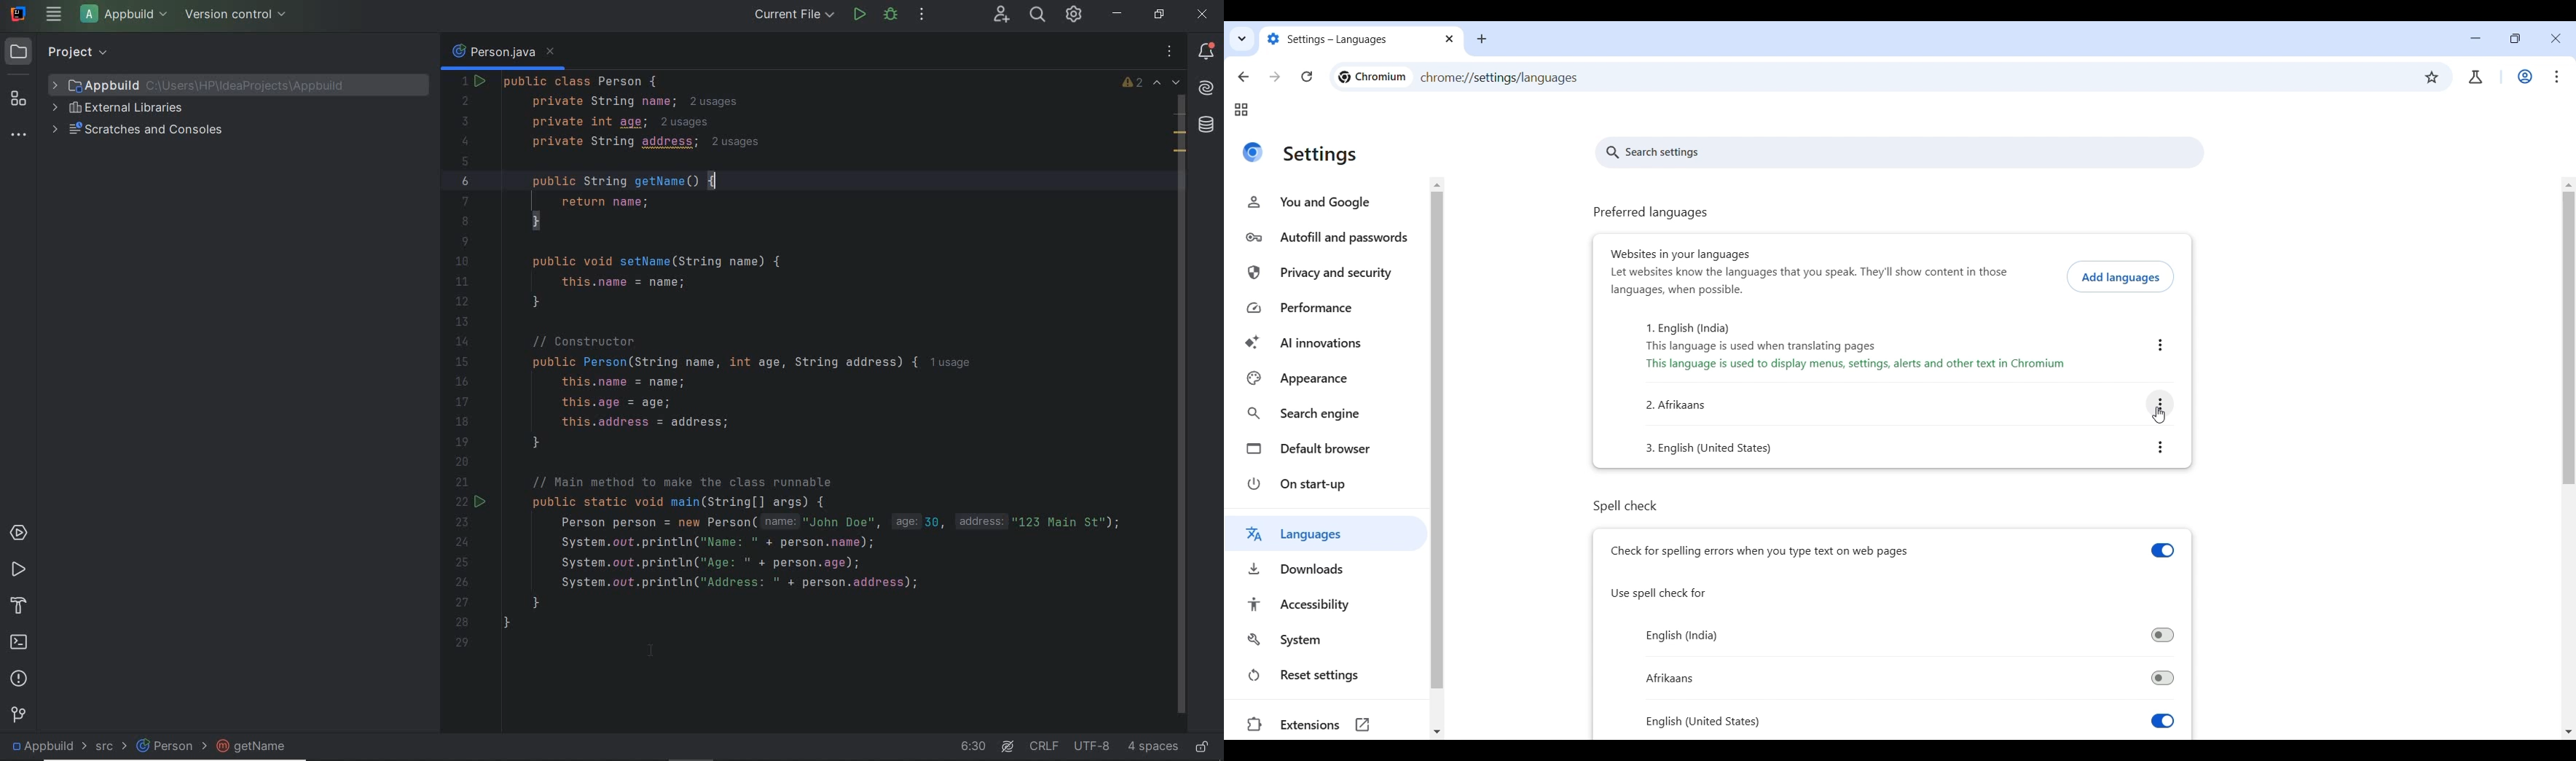  Describe the element at coordinates (1241, 41) in the screenshot. I see `Quick search tabs` at that location.